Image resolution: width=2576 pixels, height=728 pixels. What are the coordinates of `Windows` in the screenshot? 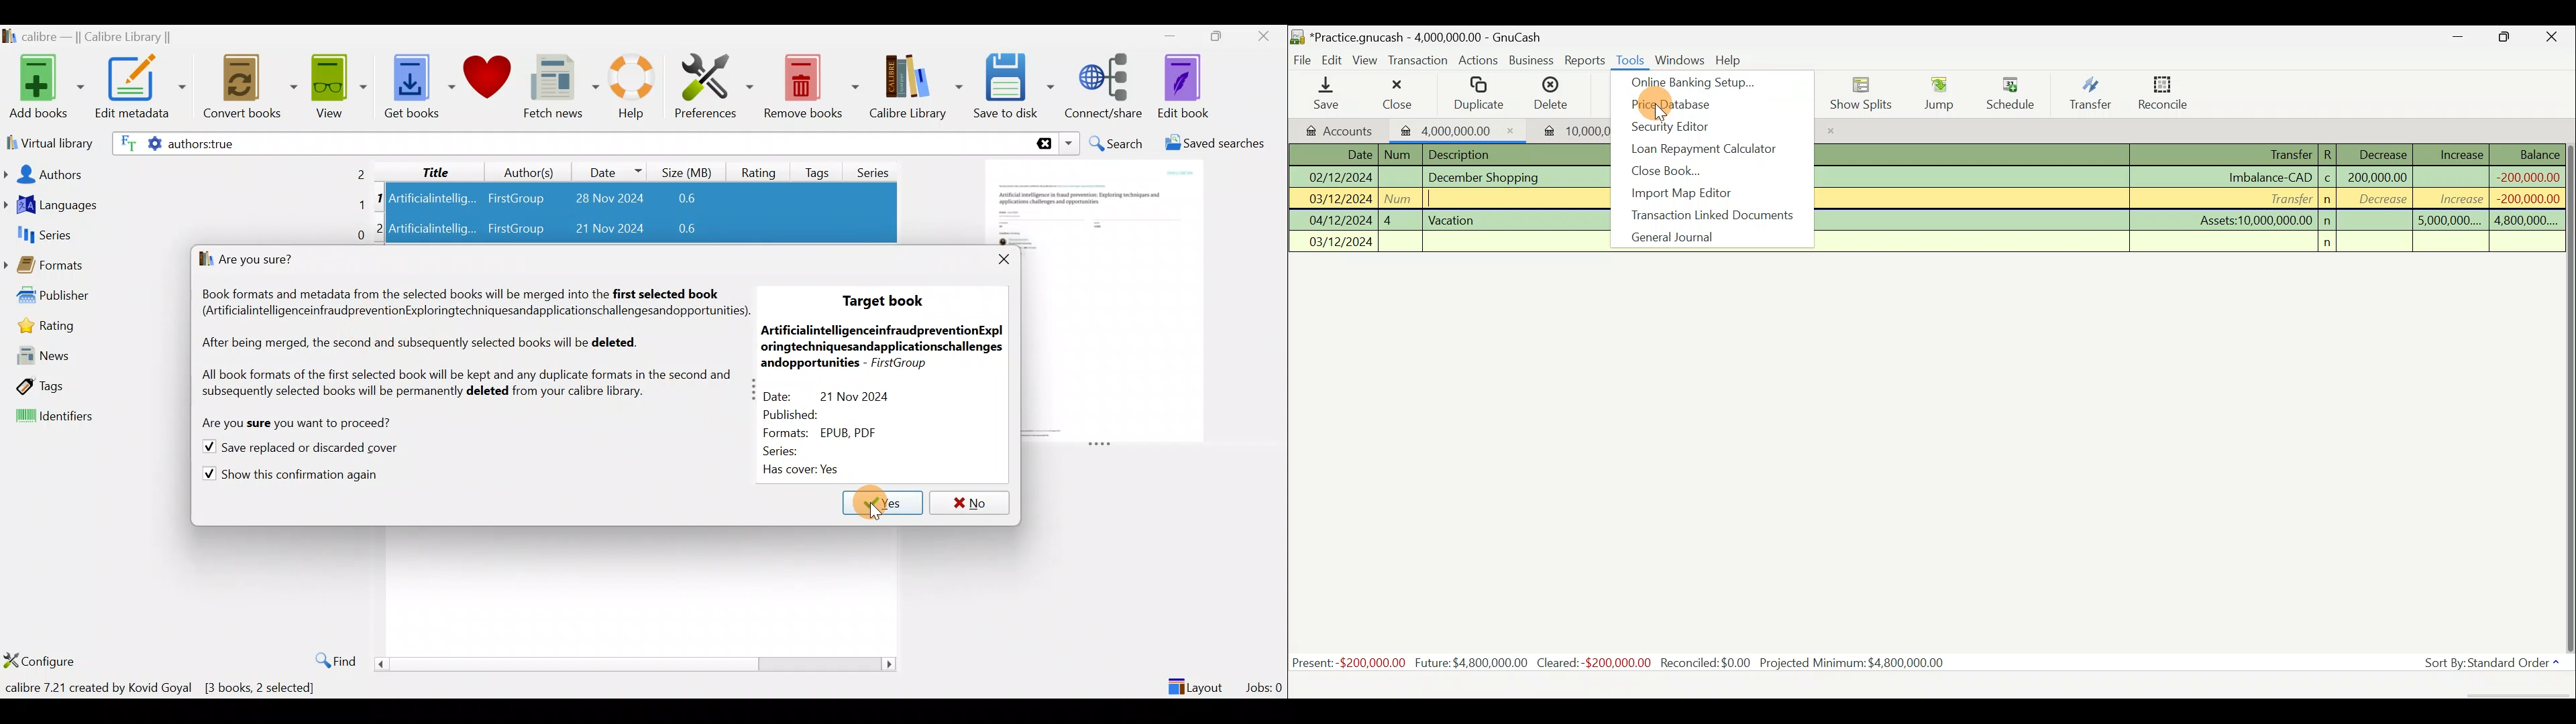 It's located at (1680, 60).